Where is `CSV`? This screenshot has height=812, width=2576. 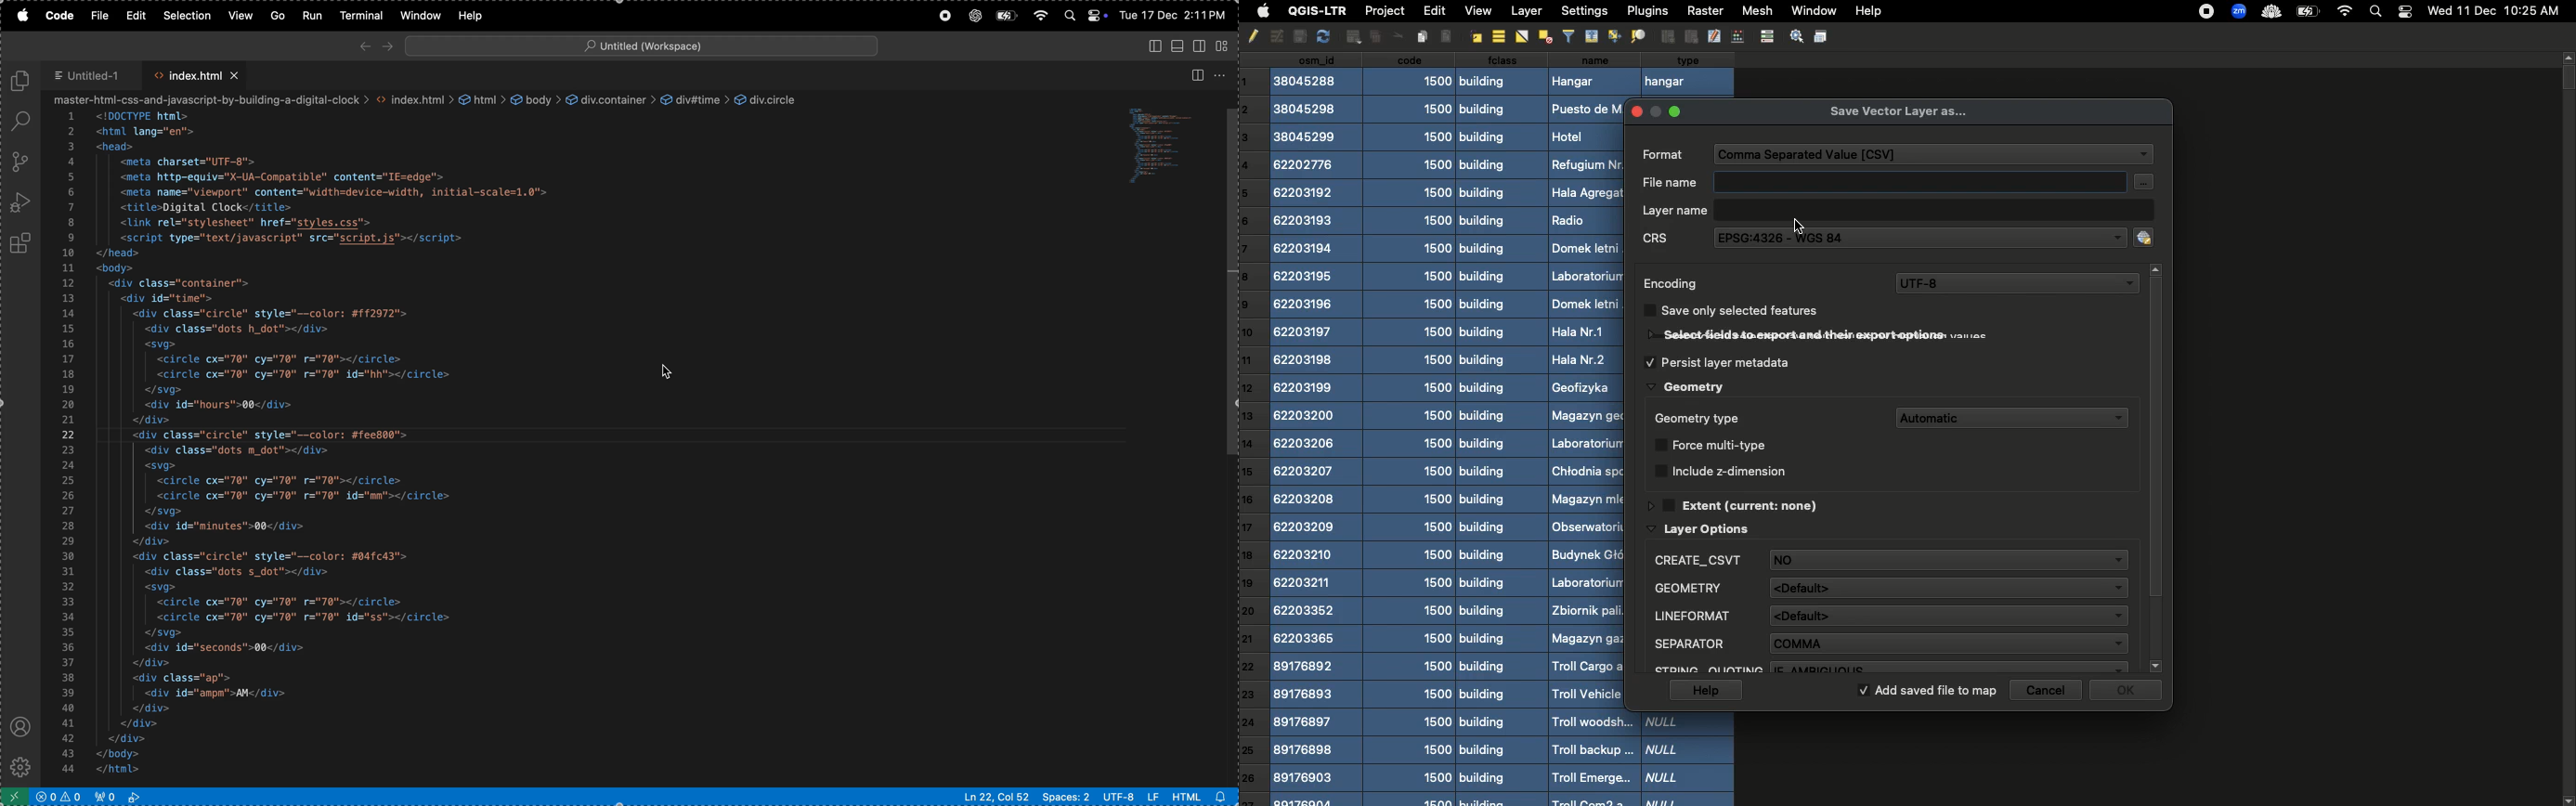
CSV is located at coordinates (1937, 152).